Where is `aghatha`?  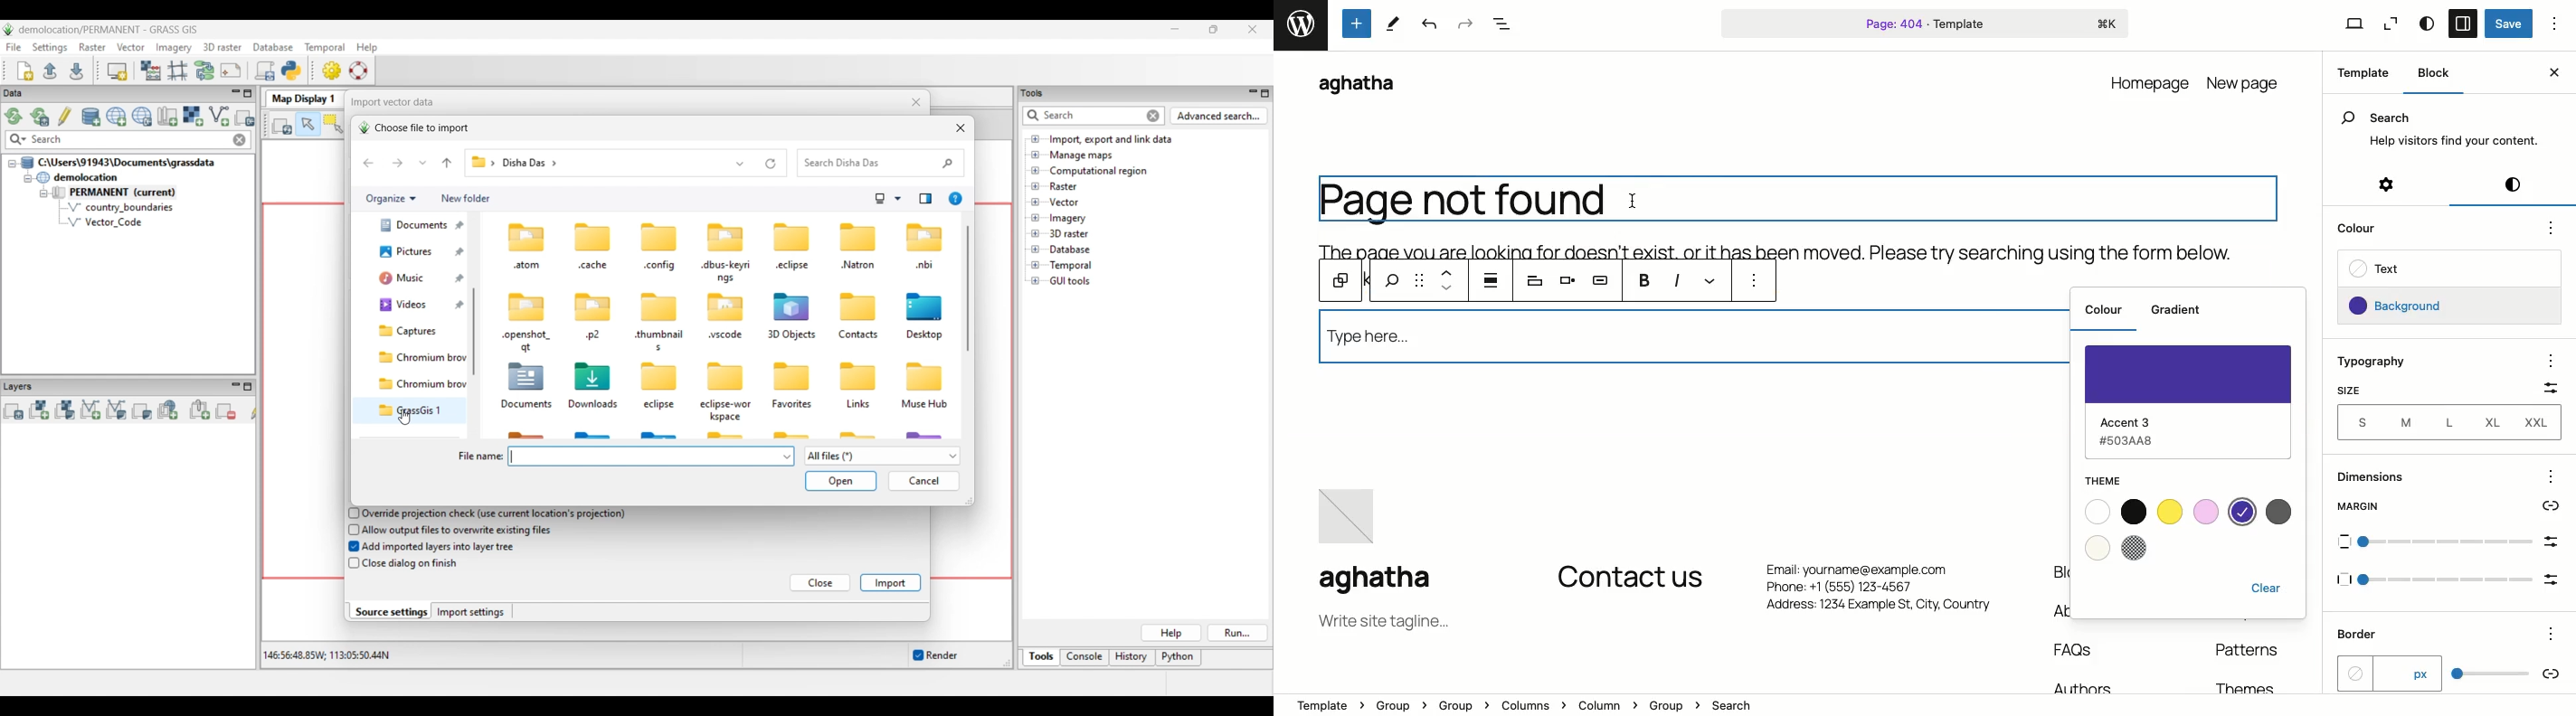
aghatha is located at coordinates (1355, 84).